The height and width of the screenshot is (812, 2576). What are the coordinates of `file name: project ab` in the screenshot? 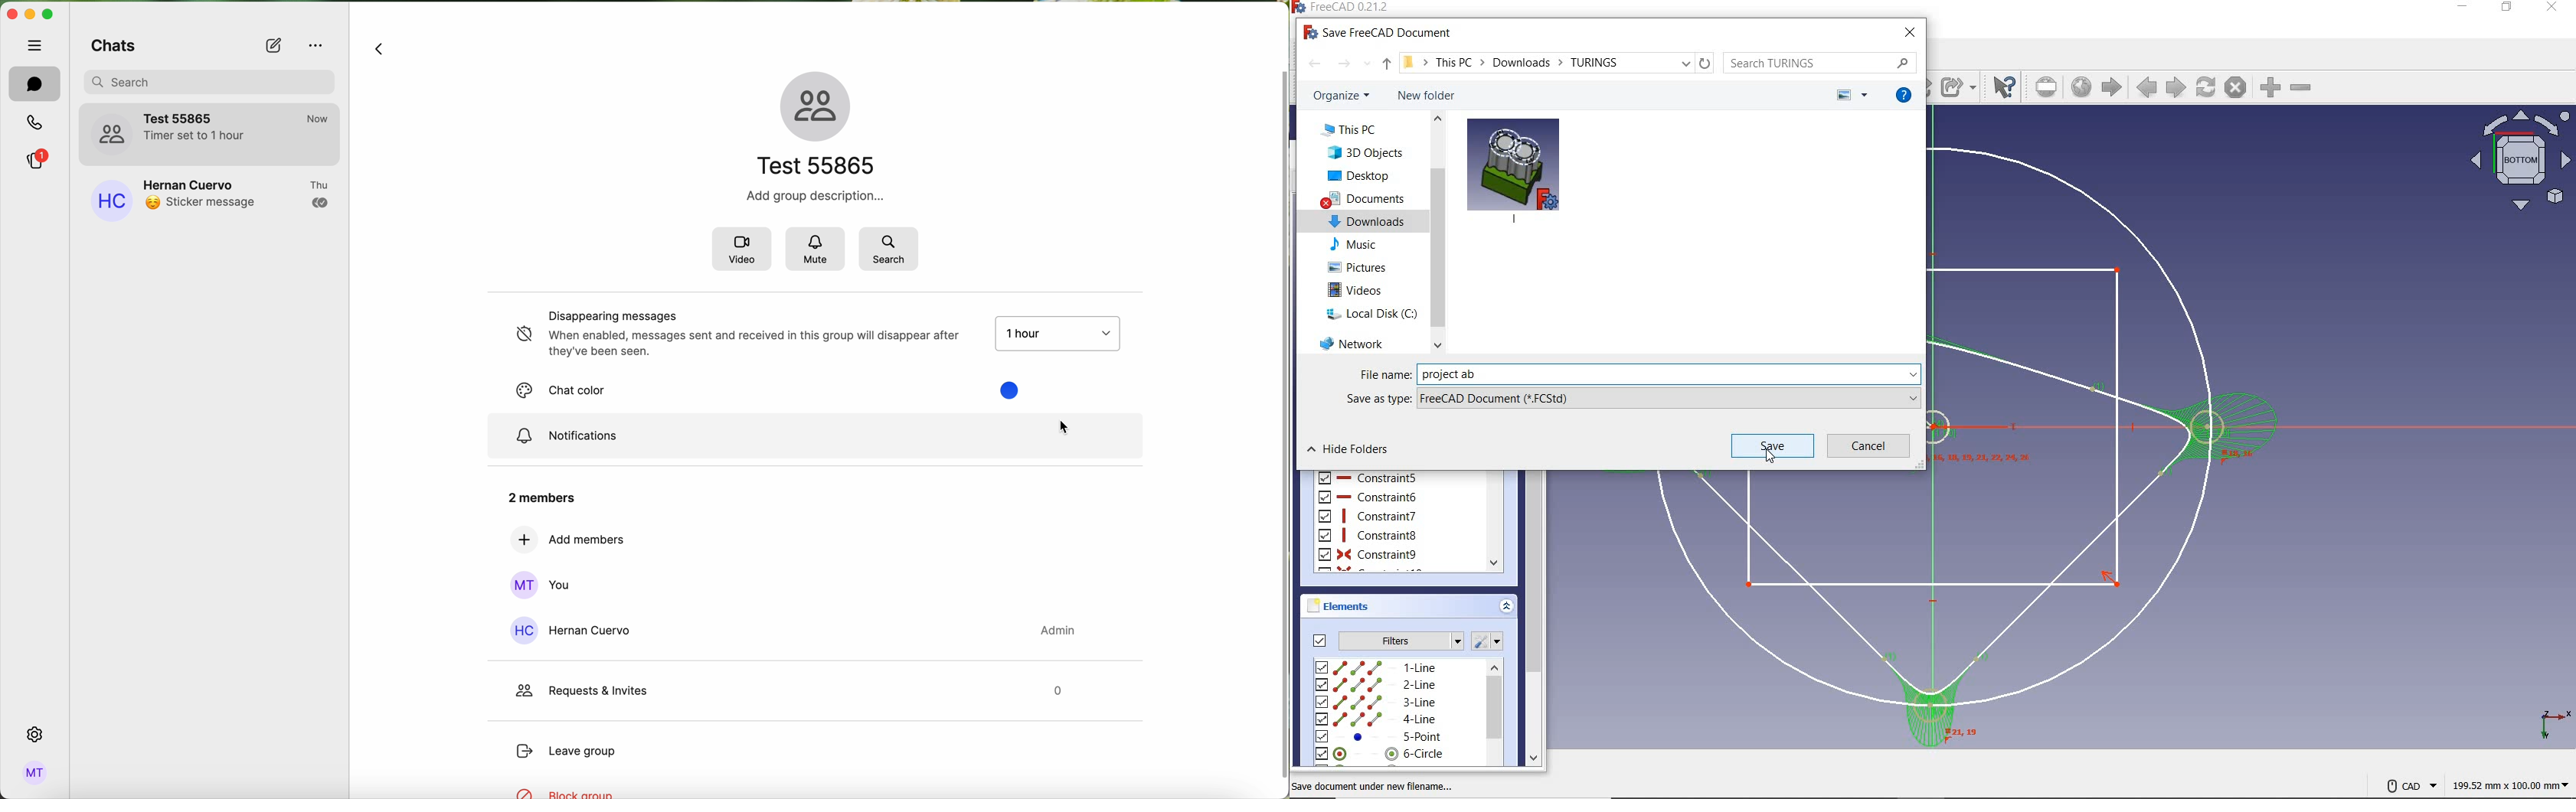 It's located at (1633, 373).